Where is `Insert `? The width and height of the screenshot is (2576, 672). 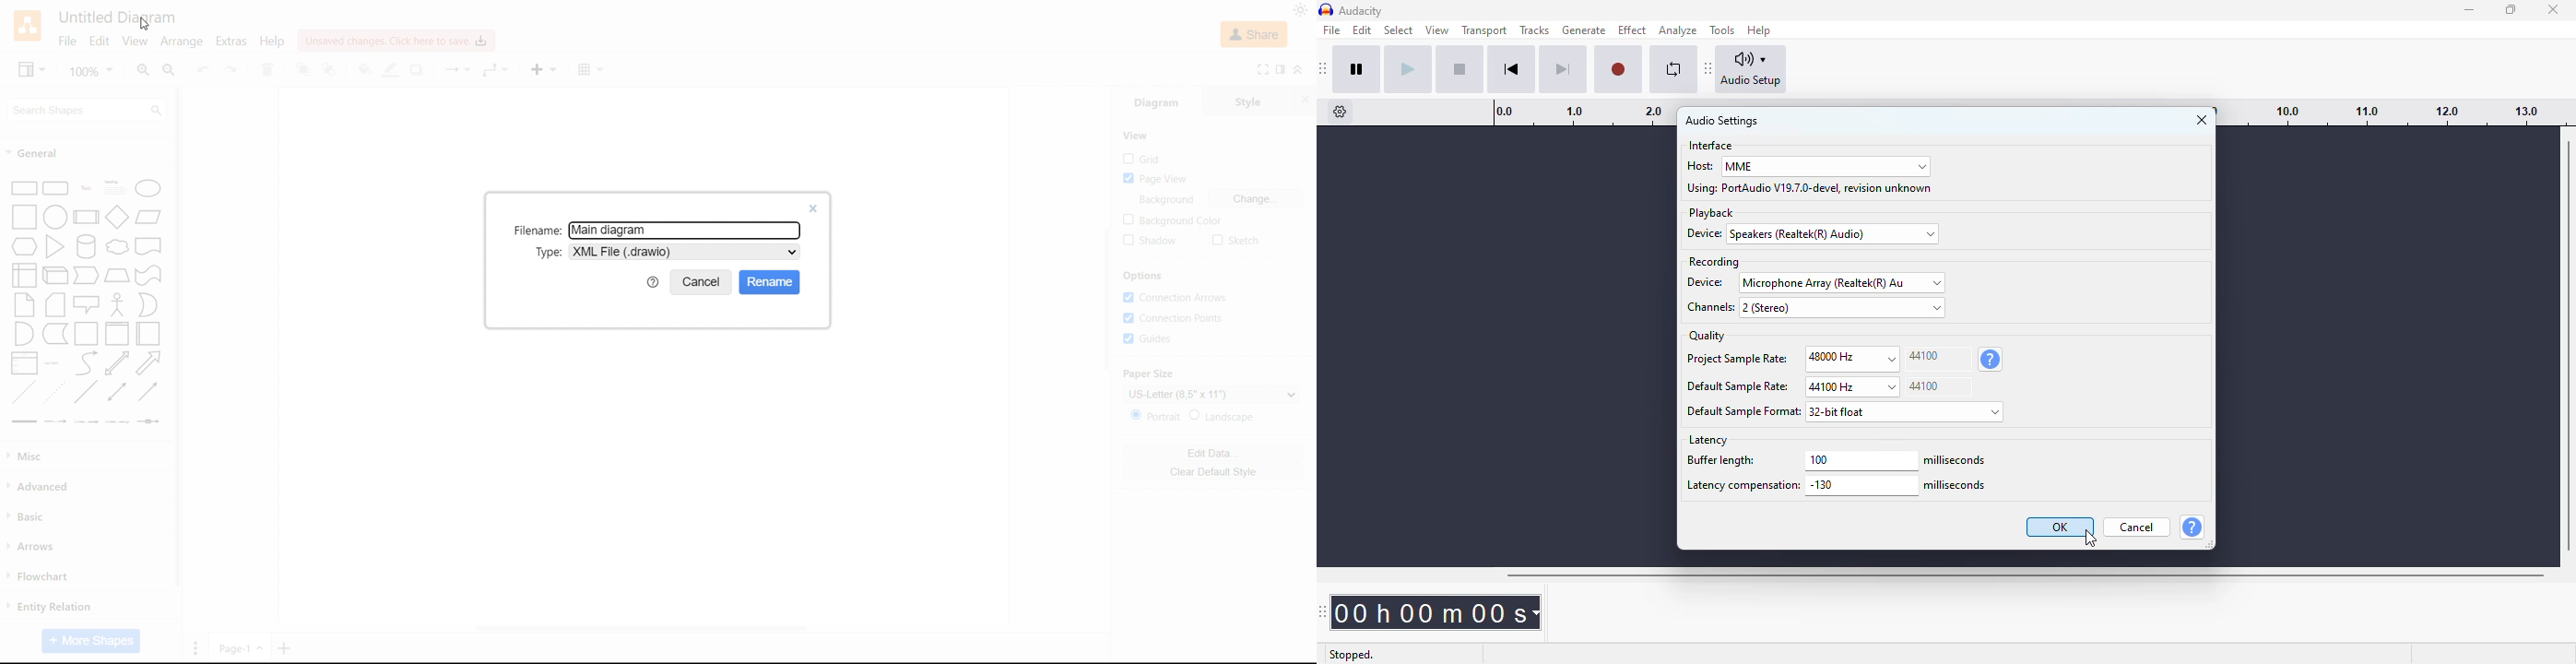 Insert  is located at coordinates (542, 69).